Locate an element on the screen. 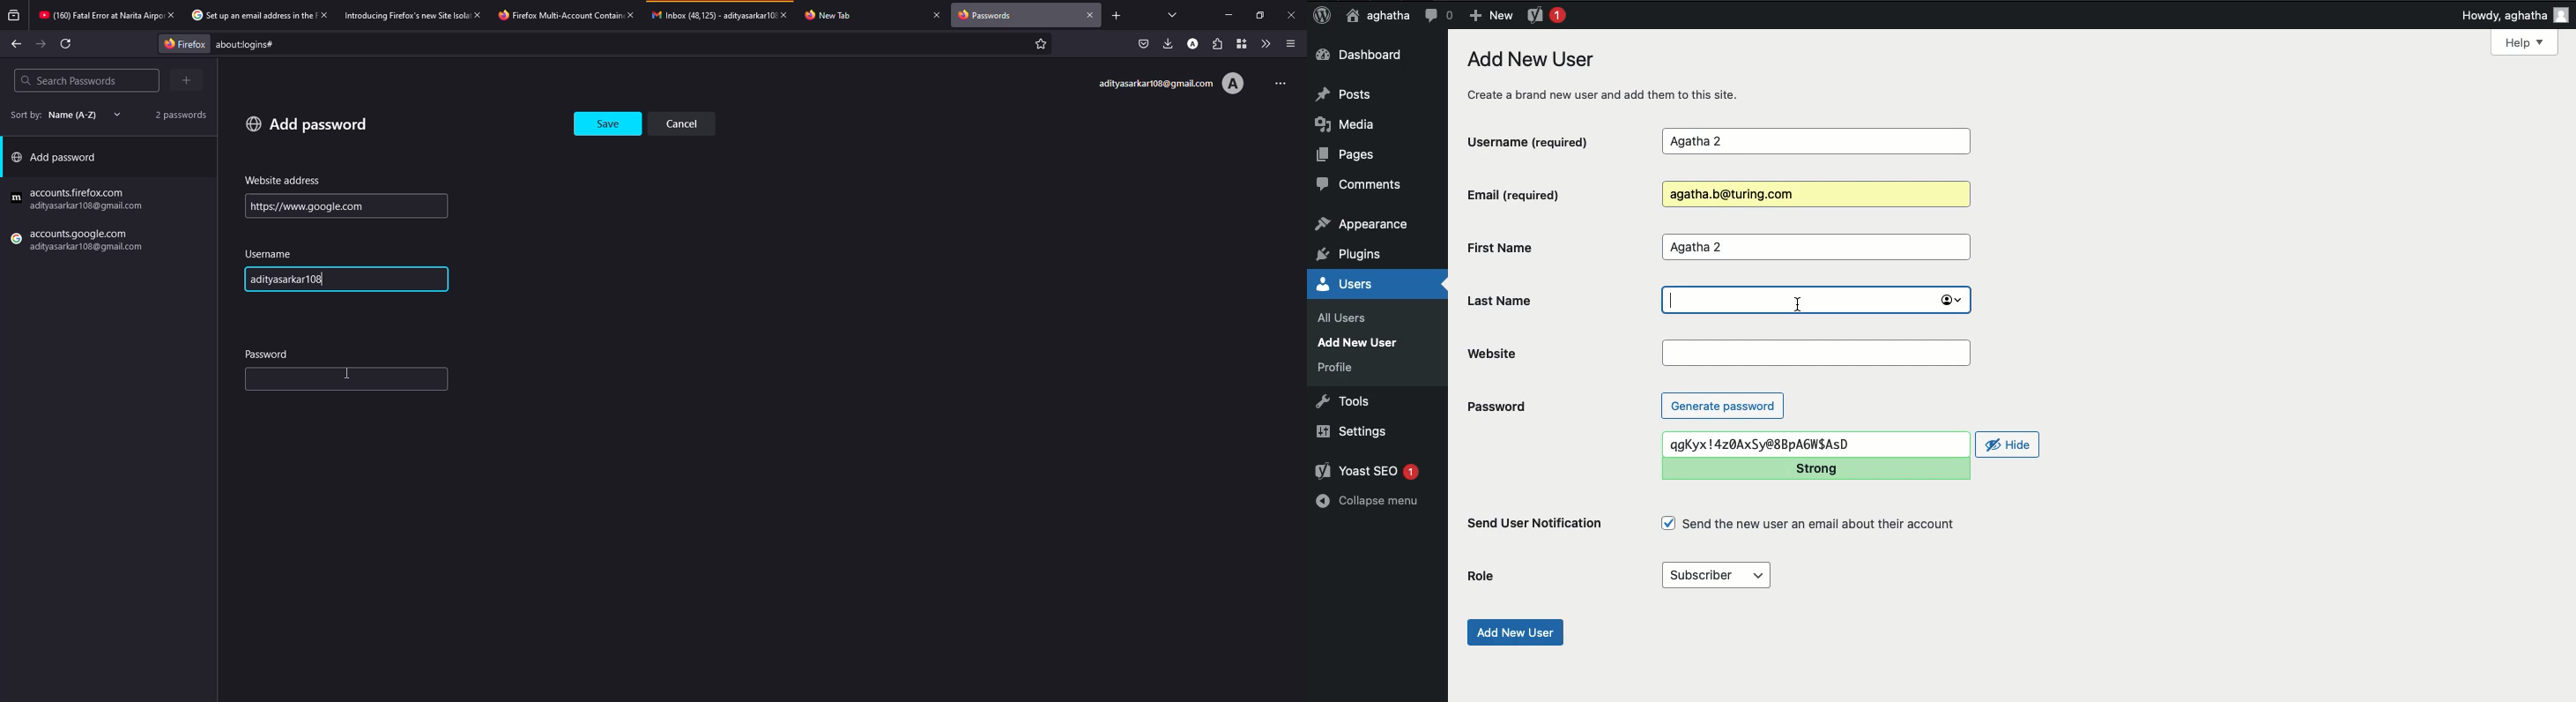  Howdy, aghatha is located at coordinates (2515, 15).